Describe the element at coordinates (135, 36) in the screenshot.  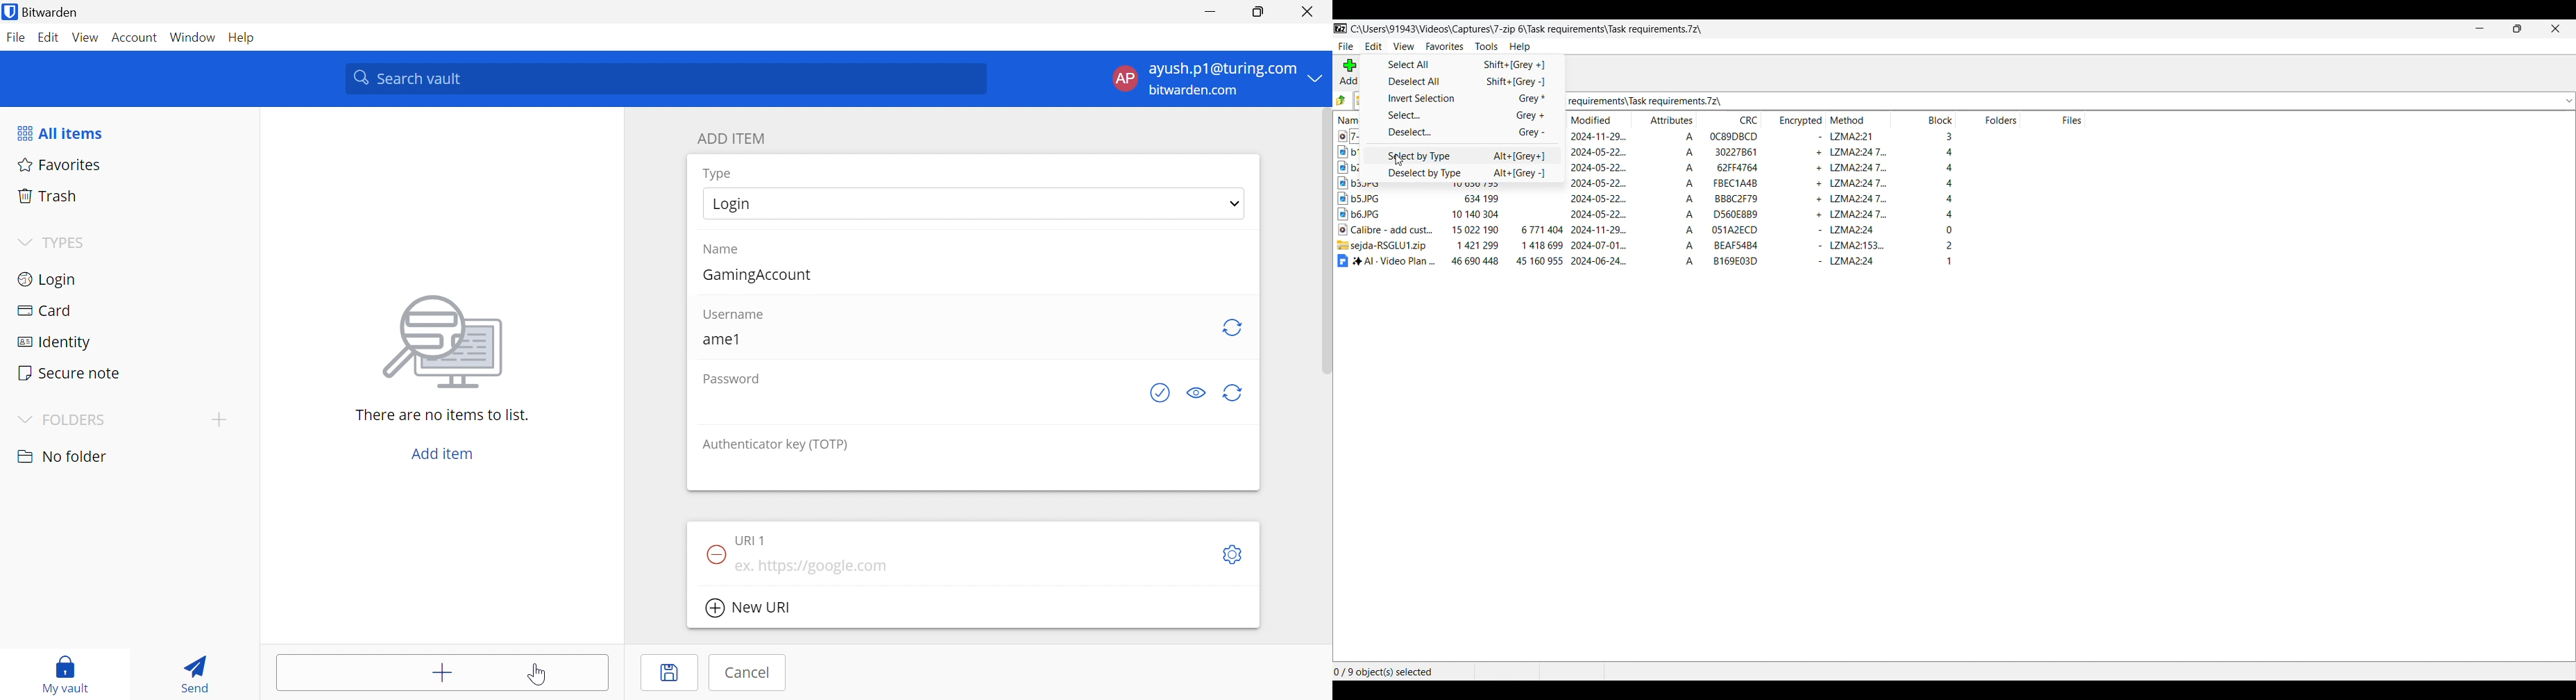
I see `Account` at that location.